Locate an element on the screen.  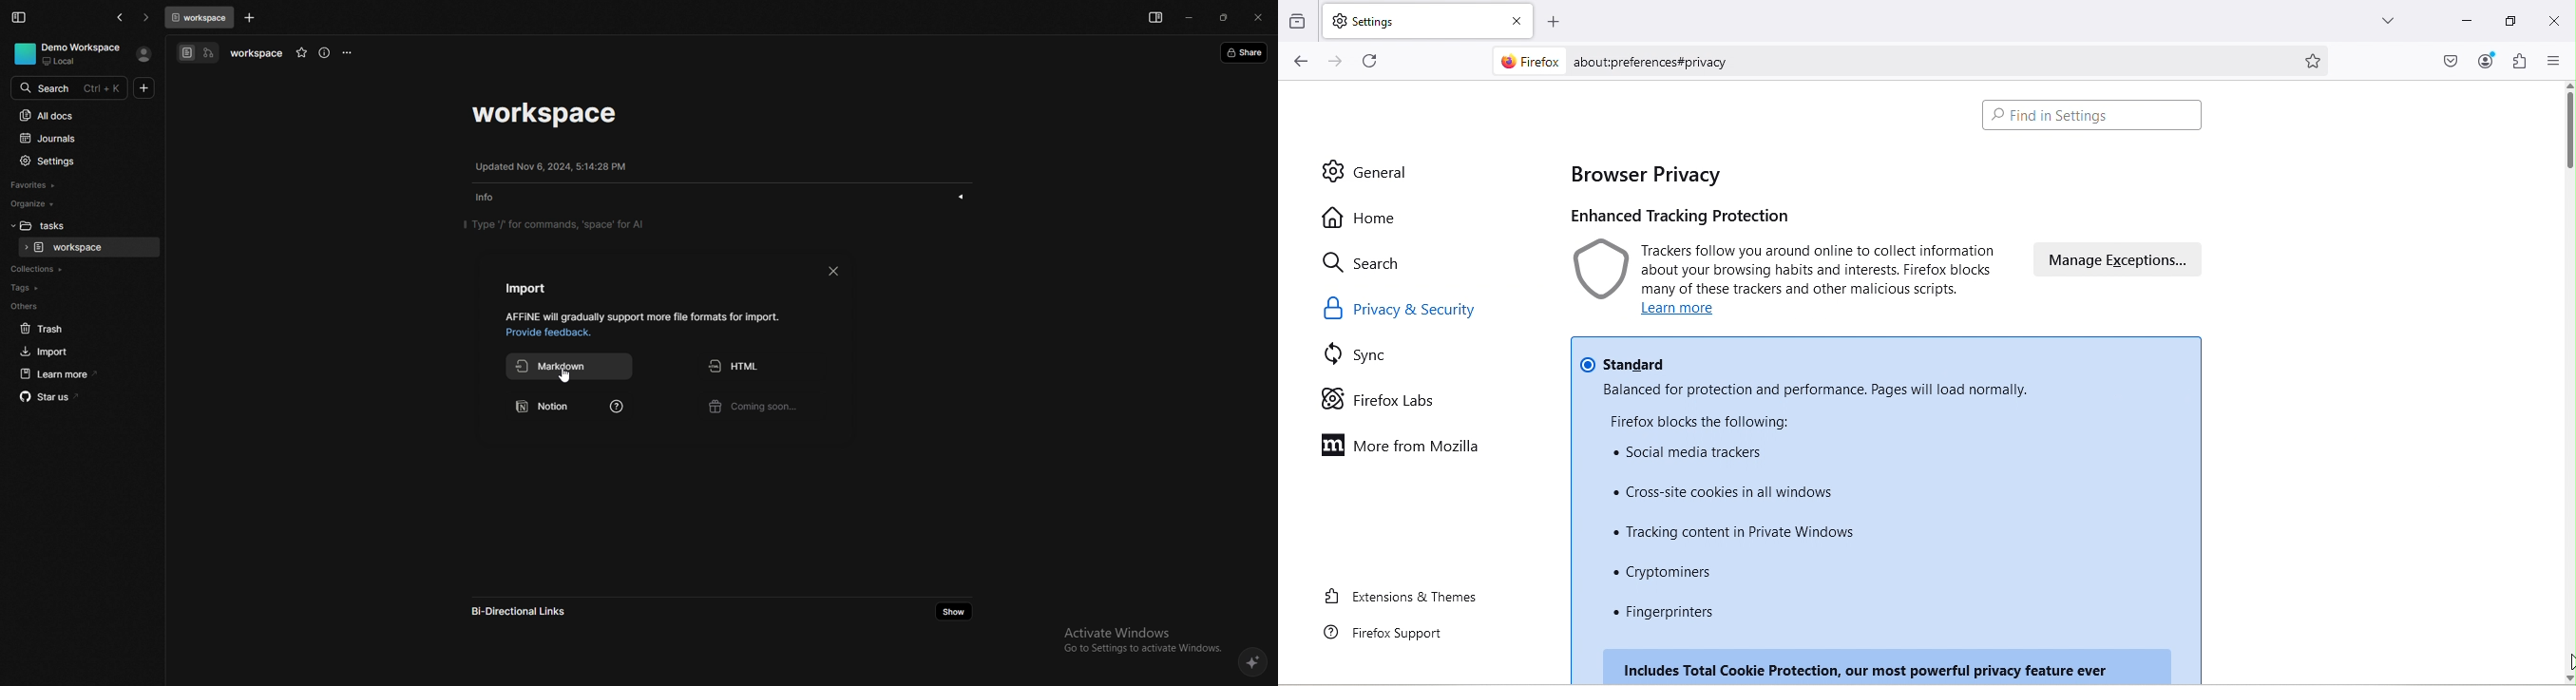
close is located at coordinates (2557, 25).